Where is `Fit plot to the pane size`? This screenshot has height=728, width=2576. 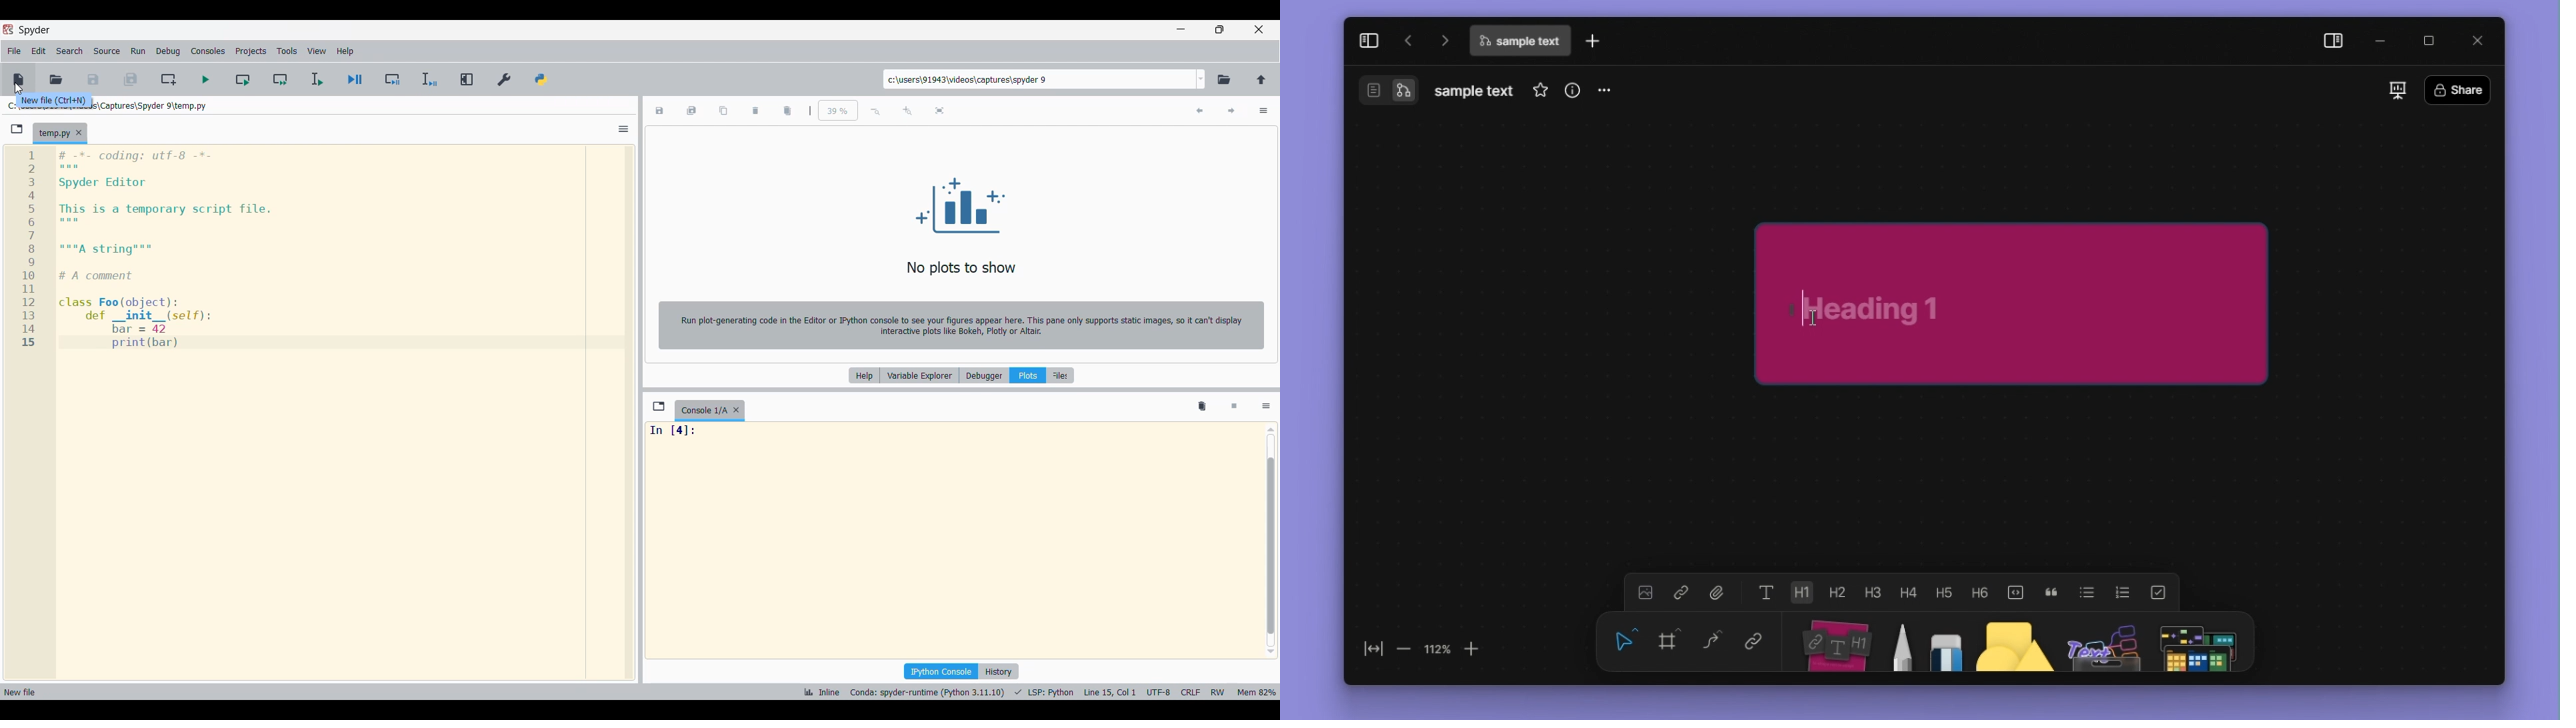 Fit plot to the pane size is located at coordinates (939, 111).